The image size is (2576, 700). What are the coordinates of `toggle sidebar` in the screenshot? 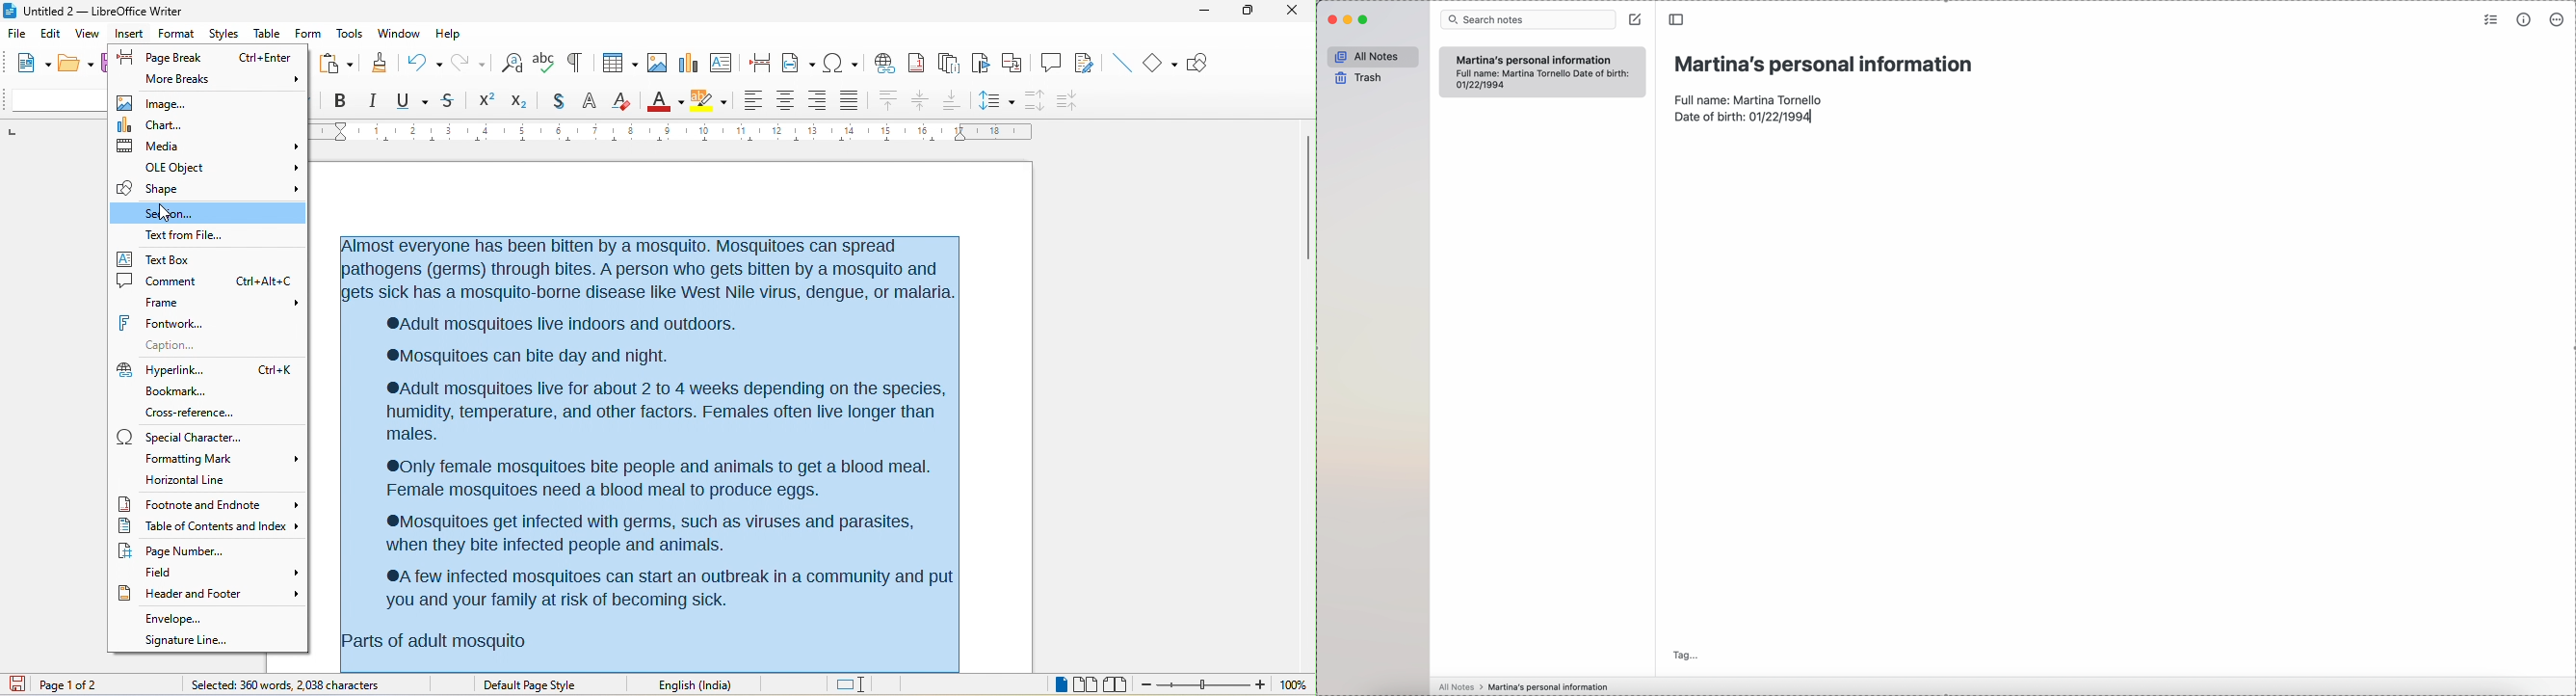 It's located at (1675, 20).